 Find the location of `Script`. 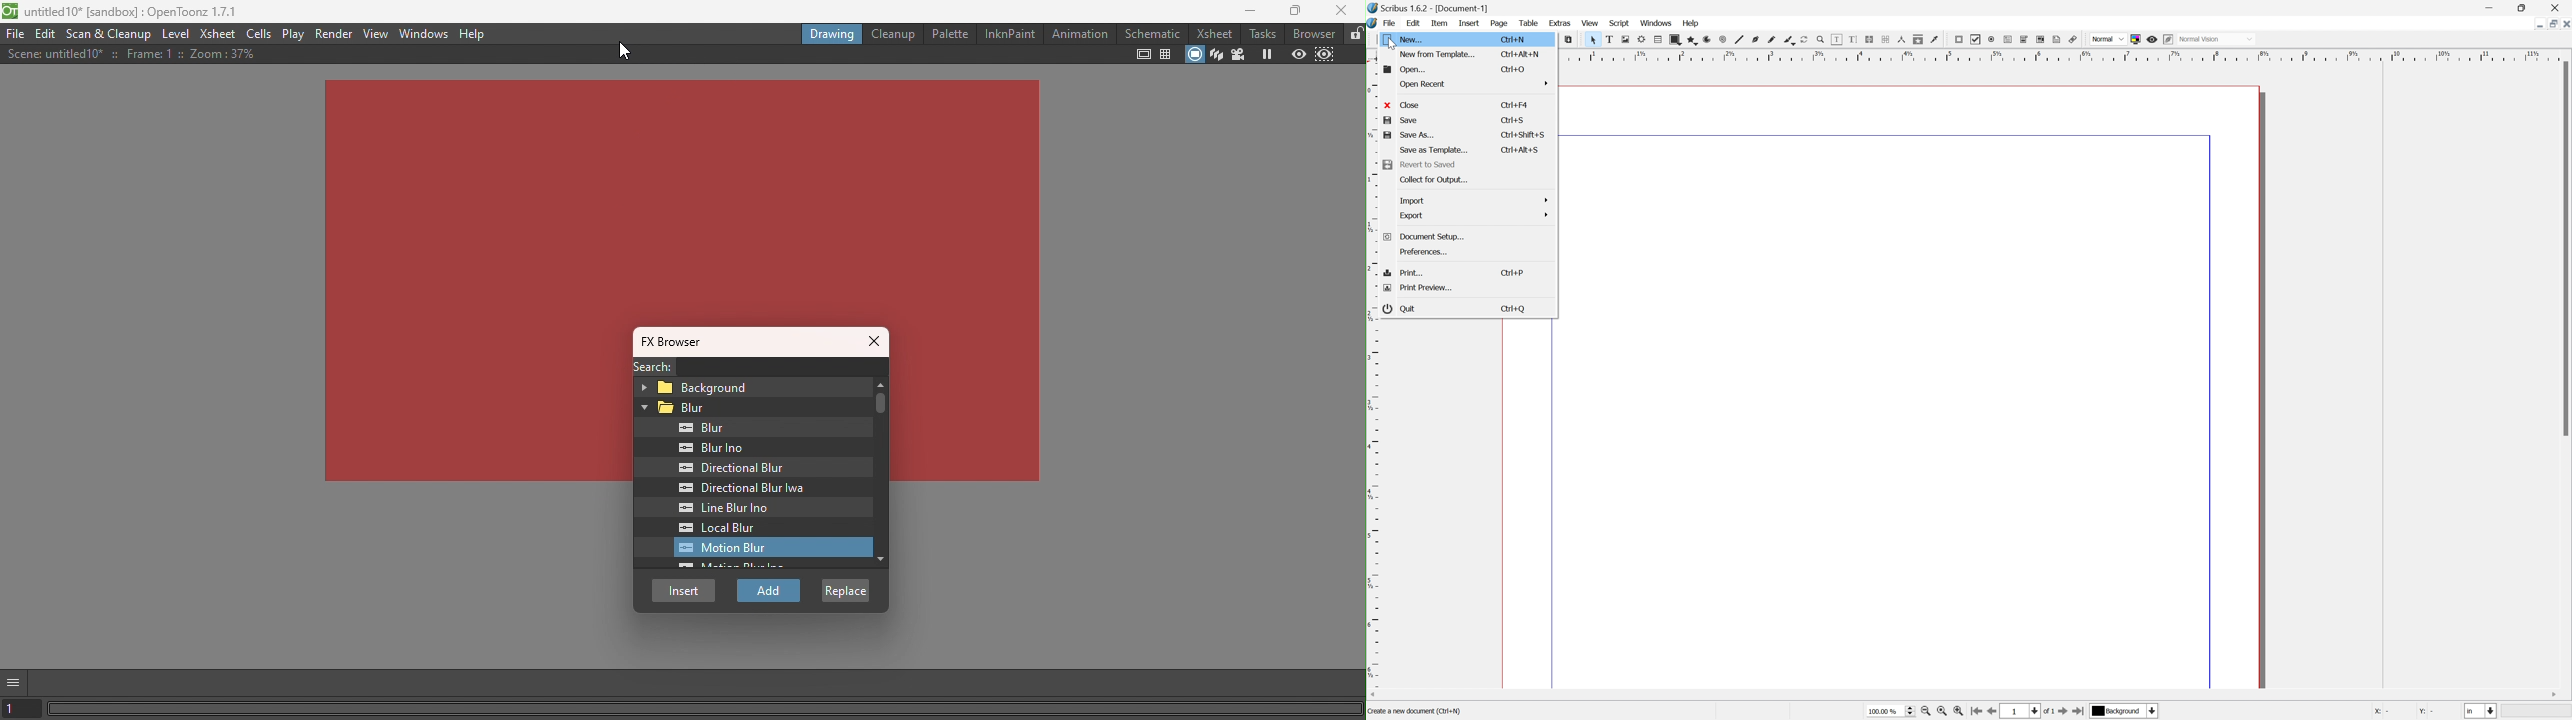

Script is located at coordinates (1619, 24).